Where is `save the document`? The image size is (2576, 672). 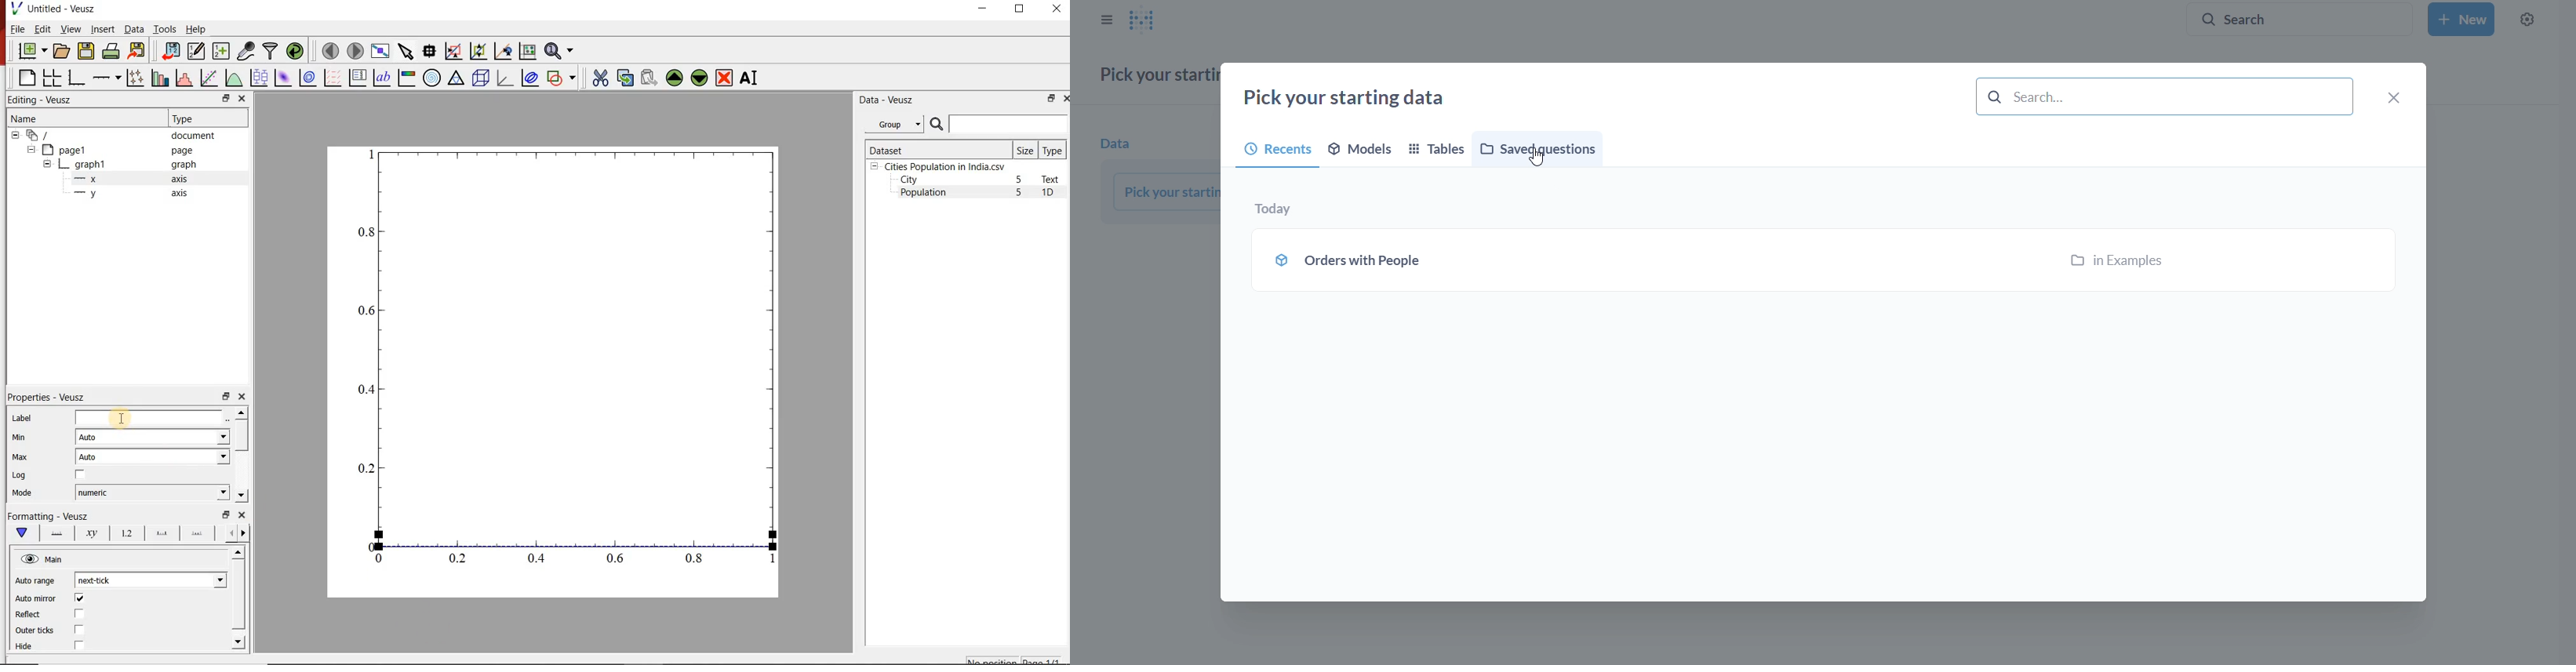
save the document is located at coordinates (86, 50).